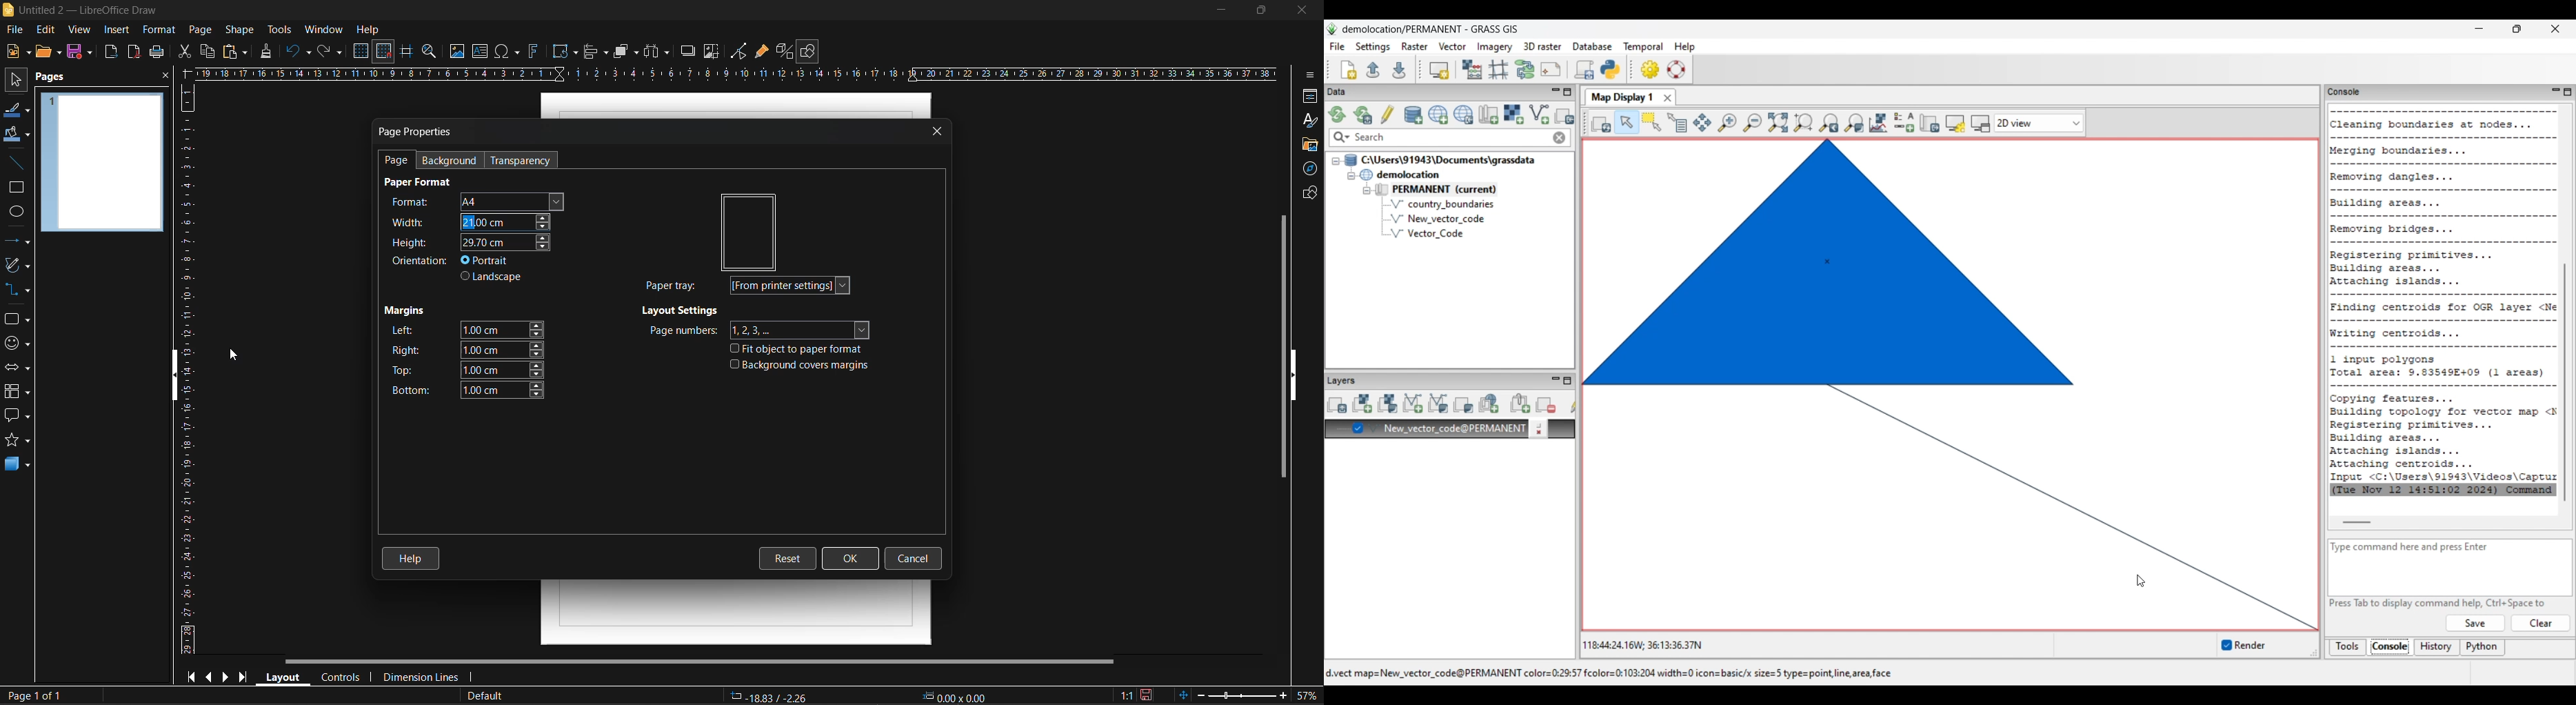  I want to click on pages, so click(57, 79).